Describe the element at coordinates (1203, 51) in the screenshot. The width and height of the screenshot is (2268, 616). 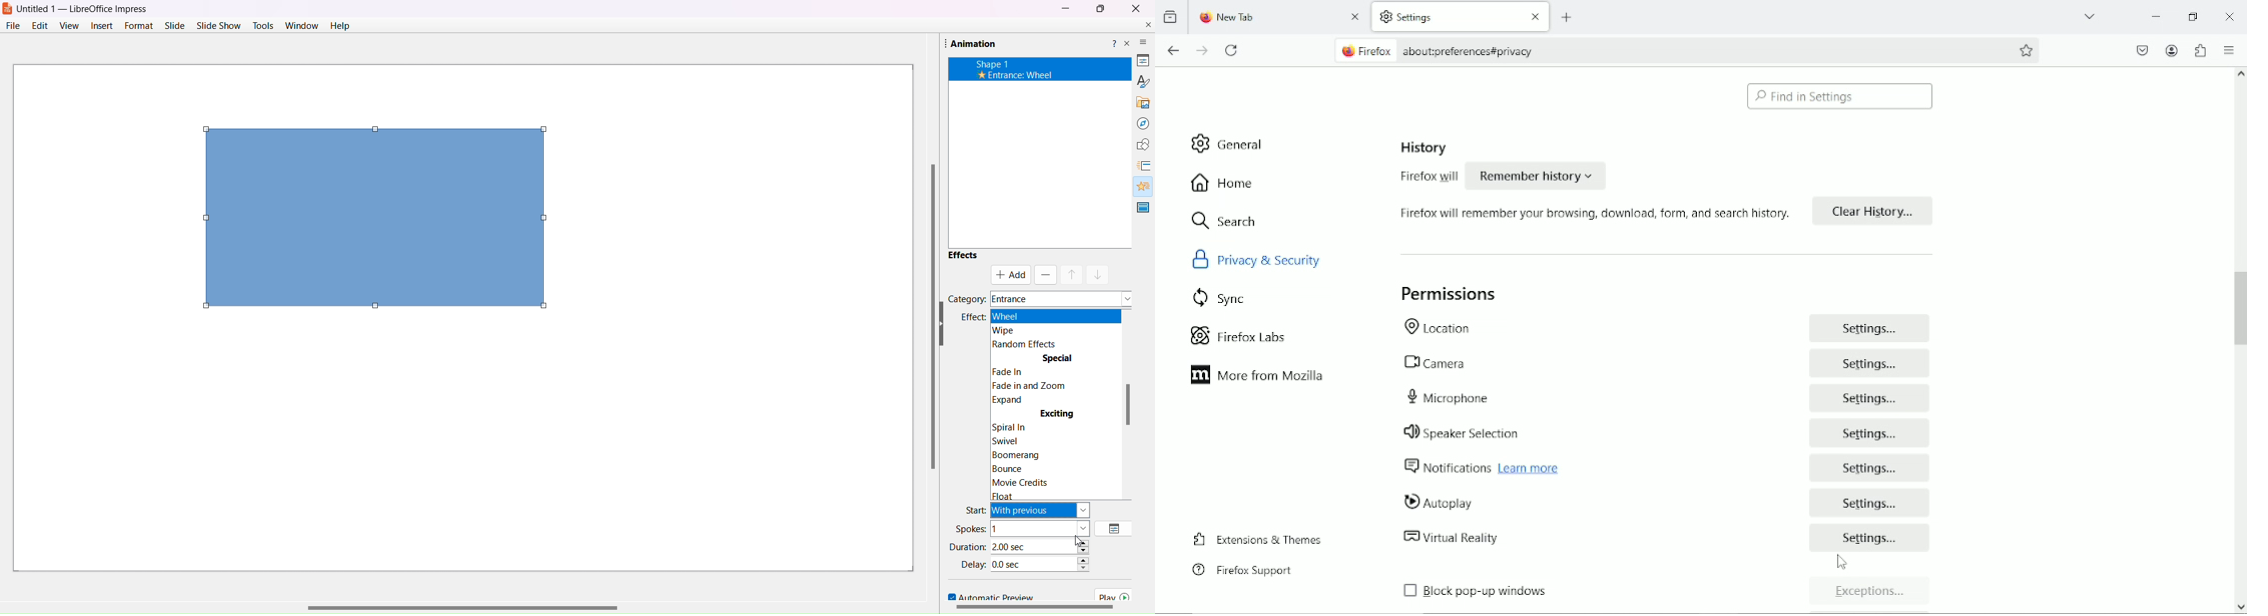
I see `go forward` at that location.